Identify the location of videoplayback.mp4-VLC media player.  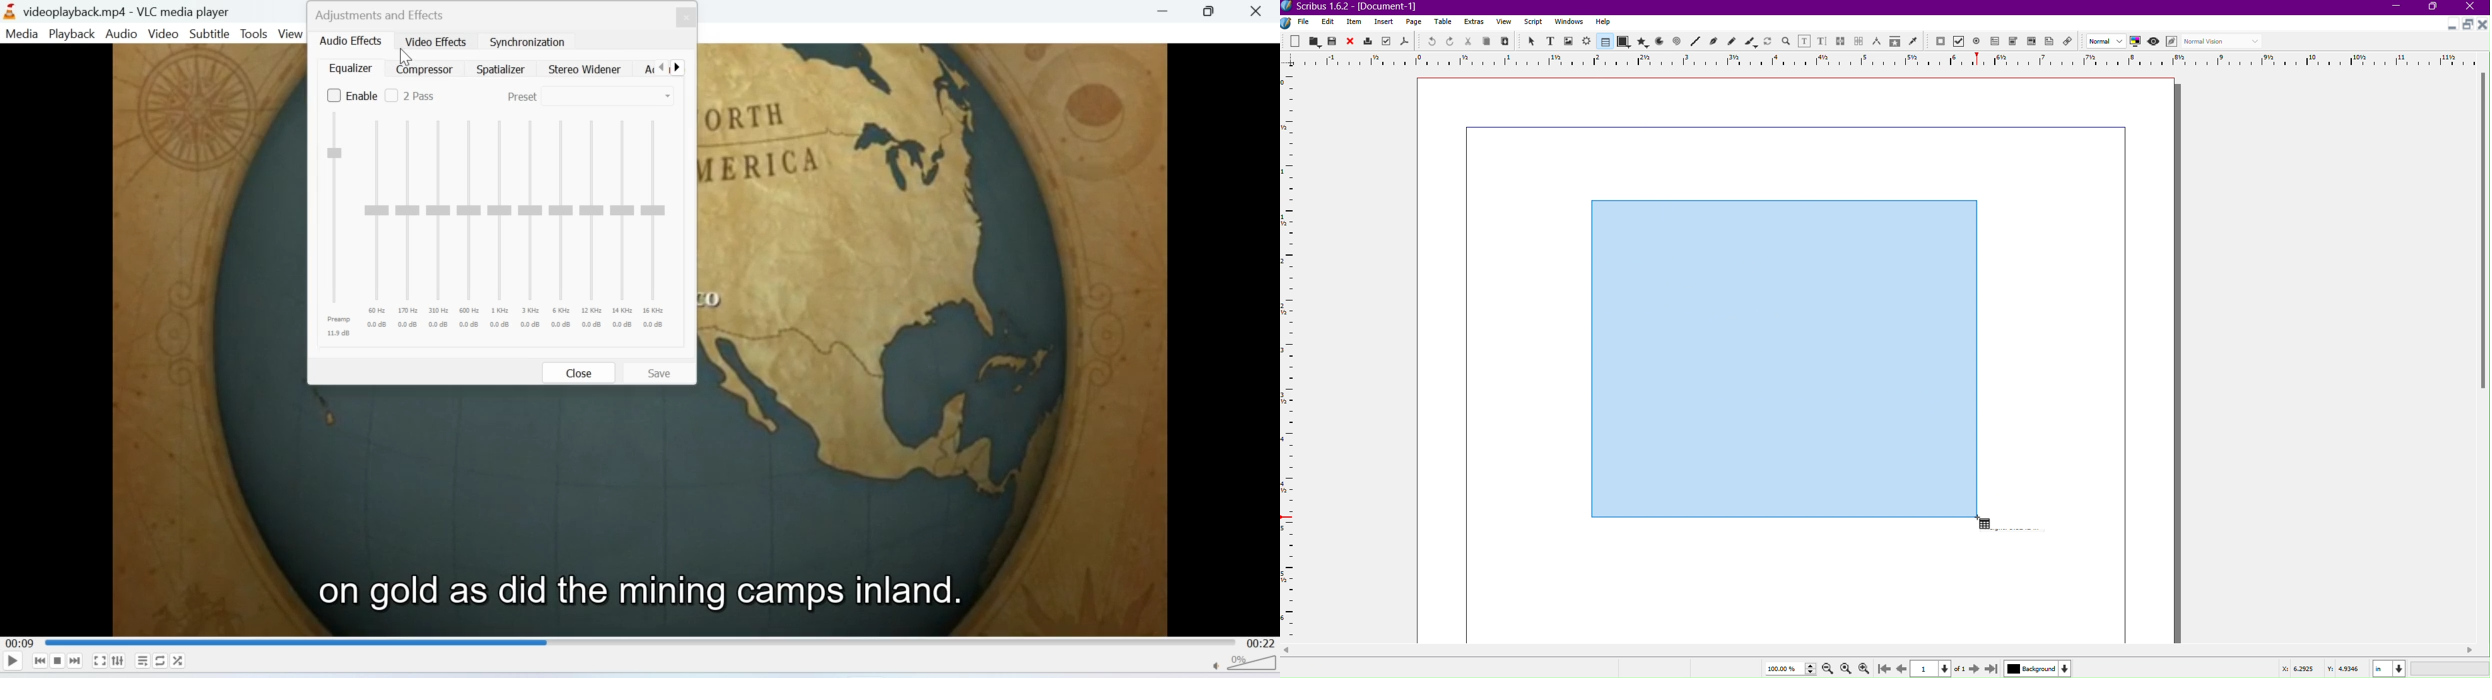
(117, 13).